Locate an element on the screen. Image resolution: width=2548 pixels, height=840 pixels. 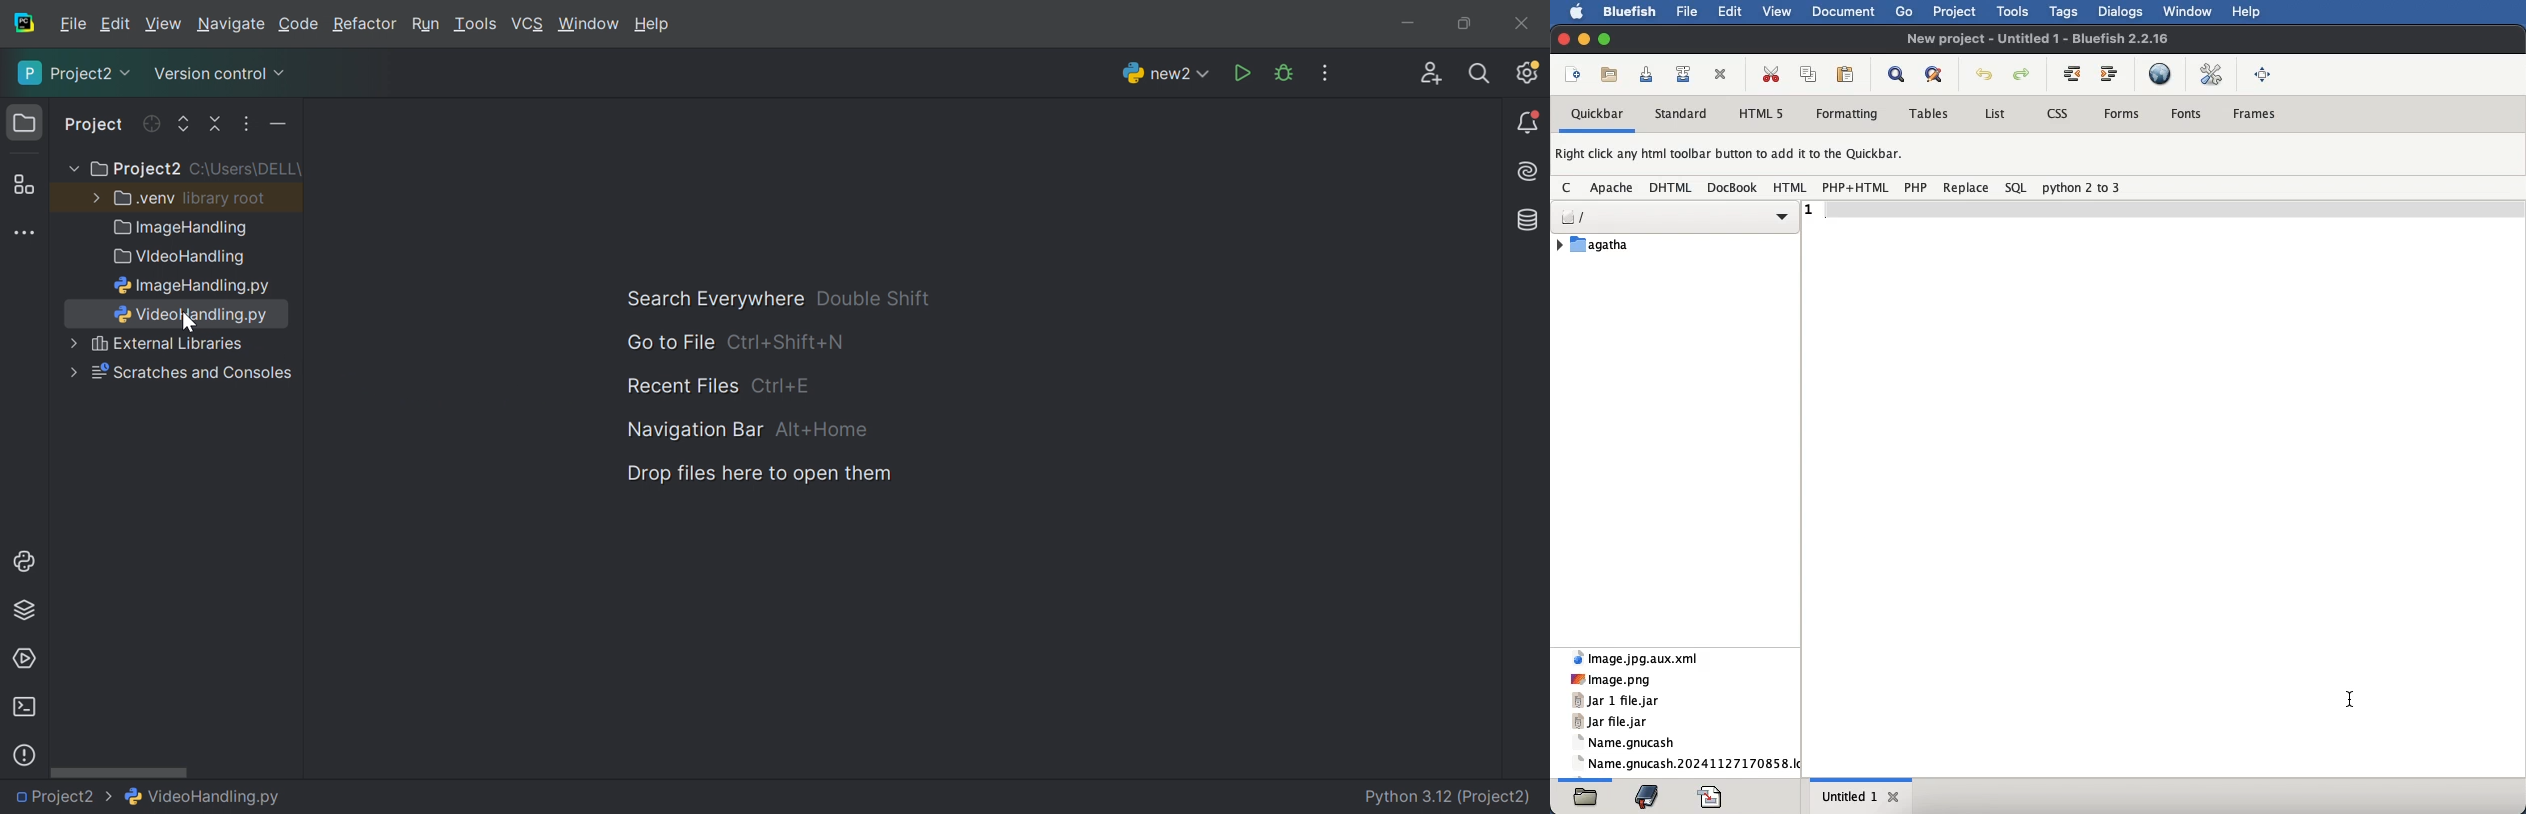
Services is located at coordinates (23, 659).